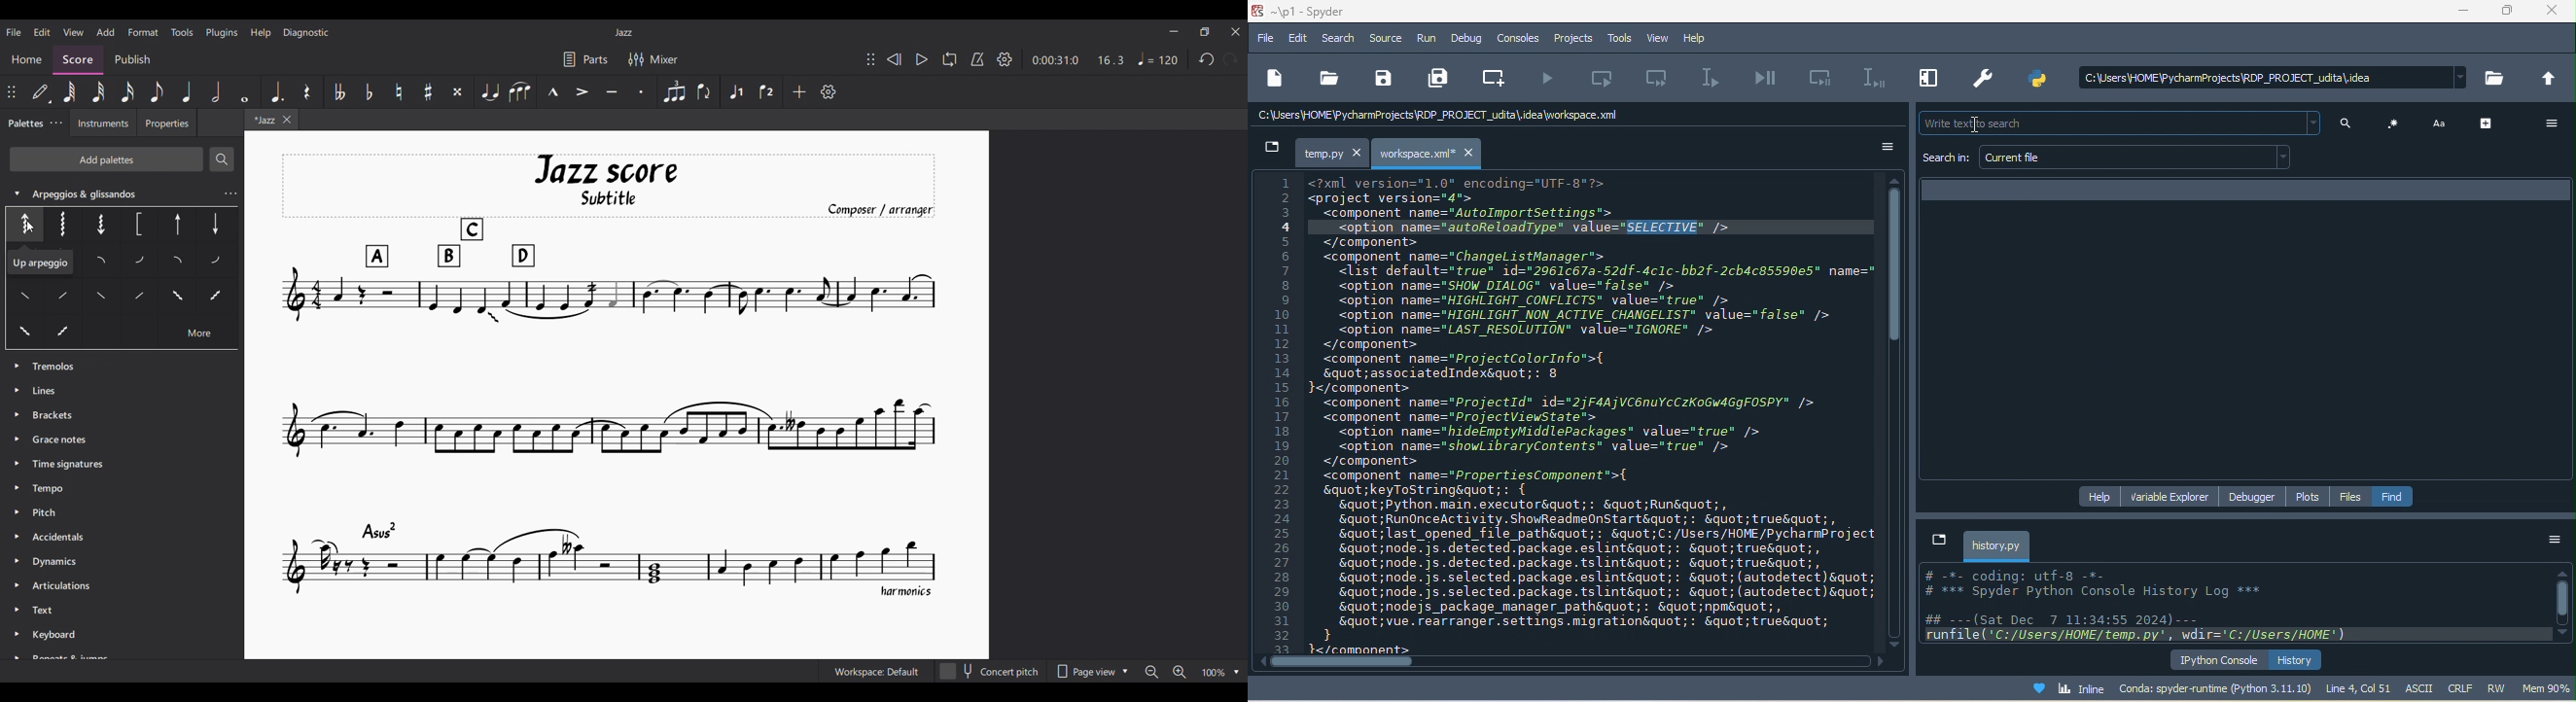  What do you see at coordinates (1464, 118) in the screenshot?
I see `c\users\home\pycharm project` at bounding box center [1464, 118].